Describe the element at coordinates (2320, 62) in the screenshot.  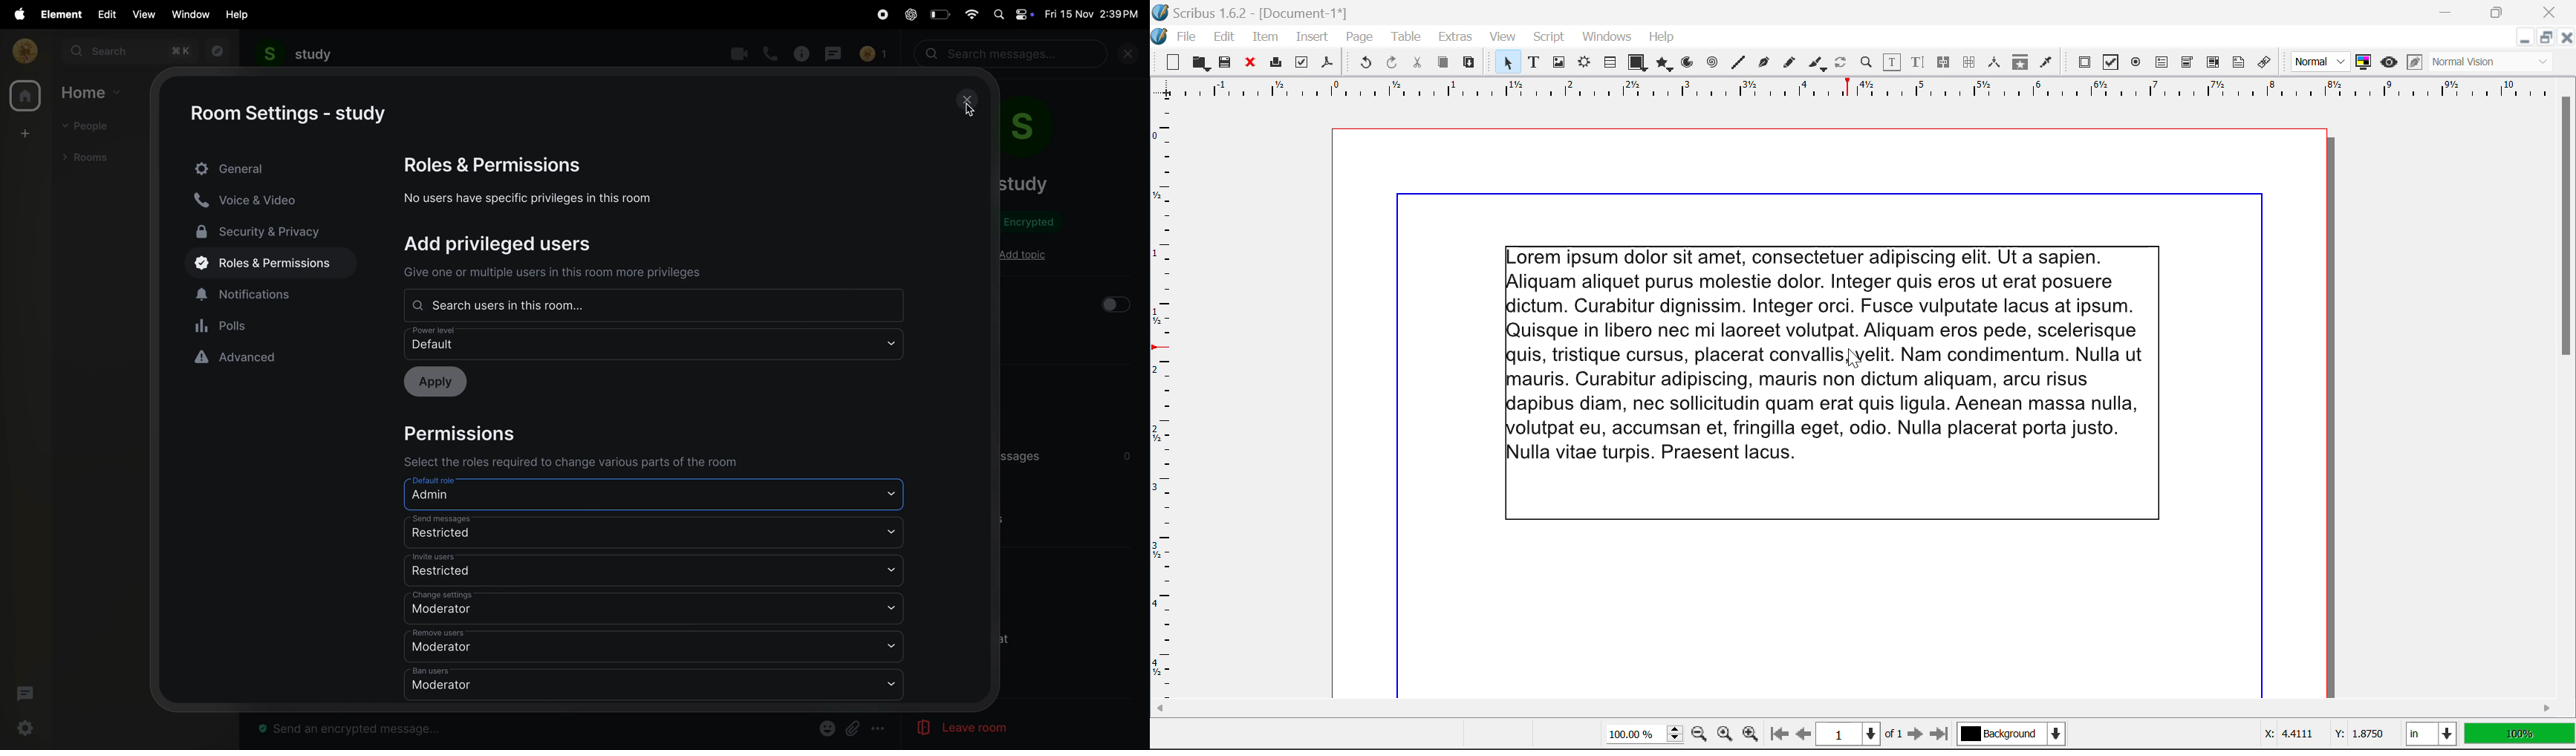
I see `Preview Mode` at that location.